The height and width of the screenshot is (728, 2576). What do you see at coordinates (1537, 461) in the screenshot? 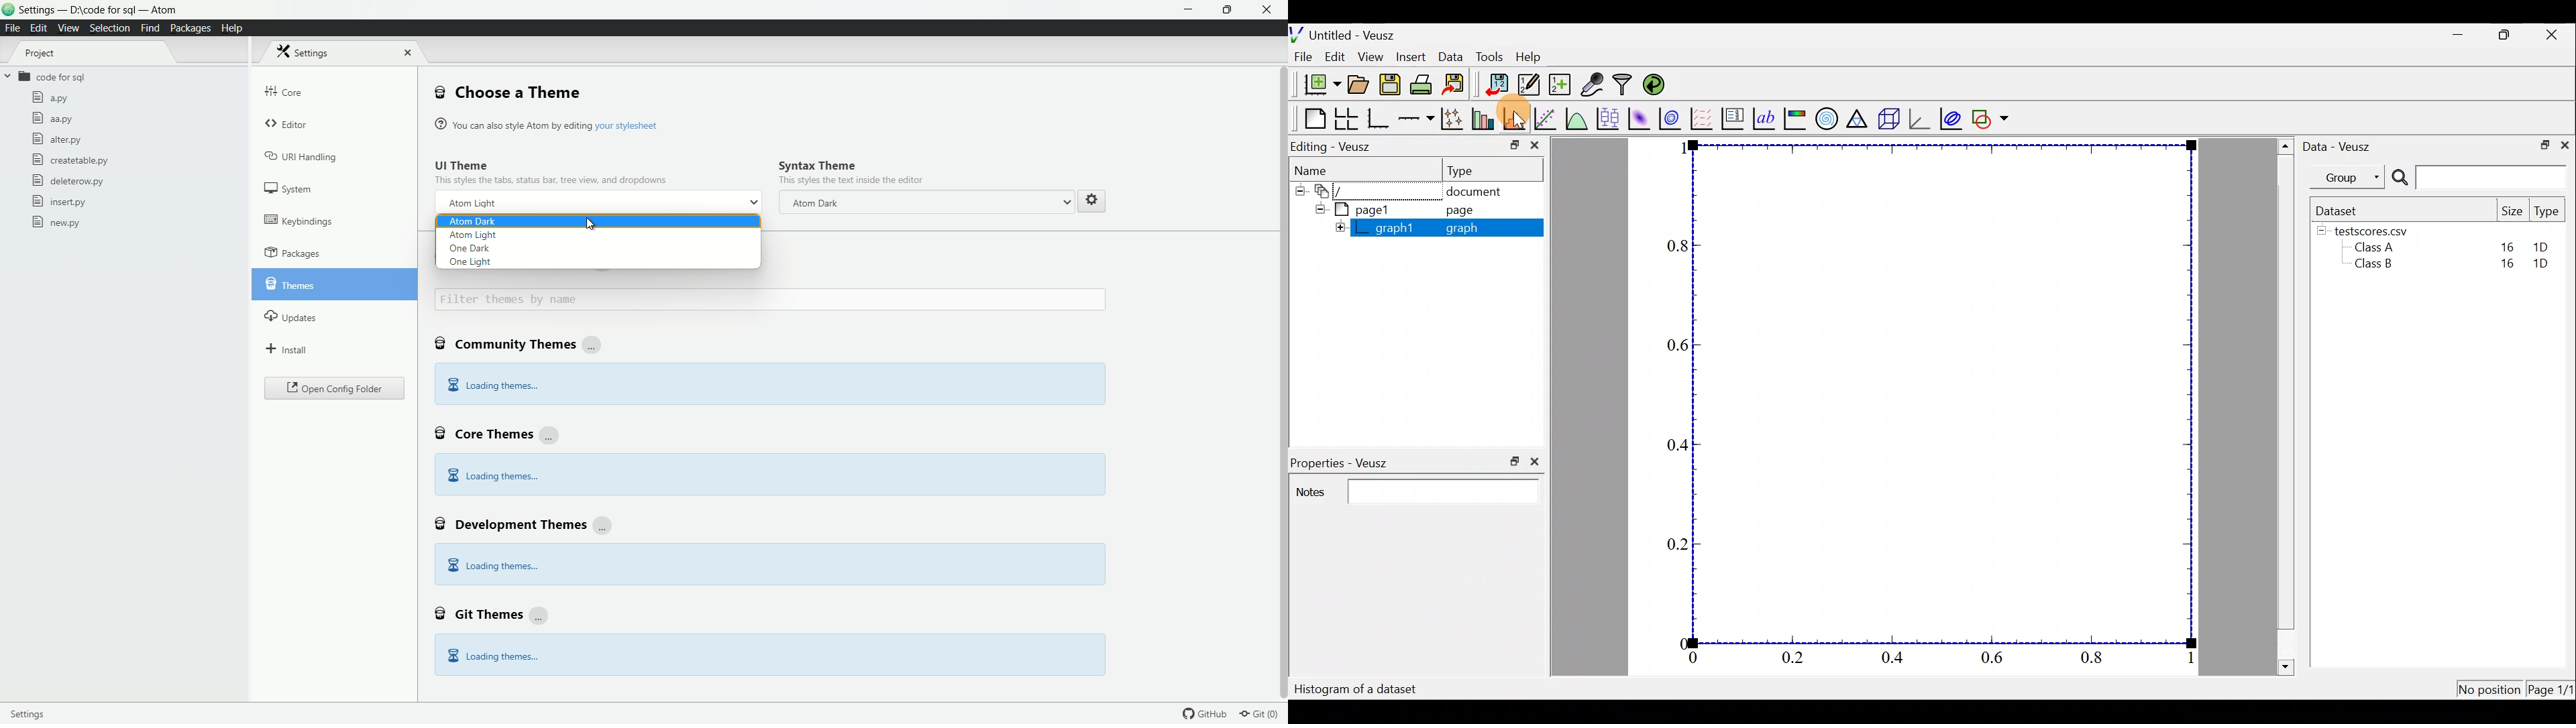
I see `close` at bounding box center [1537, 461].